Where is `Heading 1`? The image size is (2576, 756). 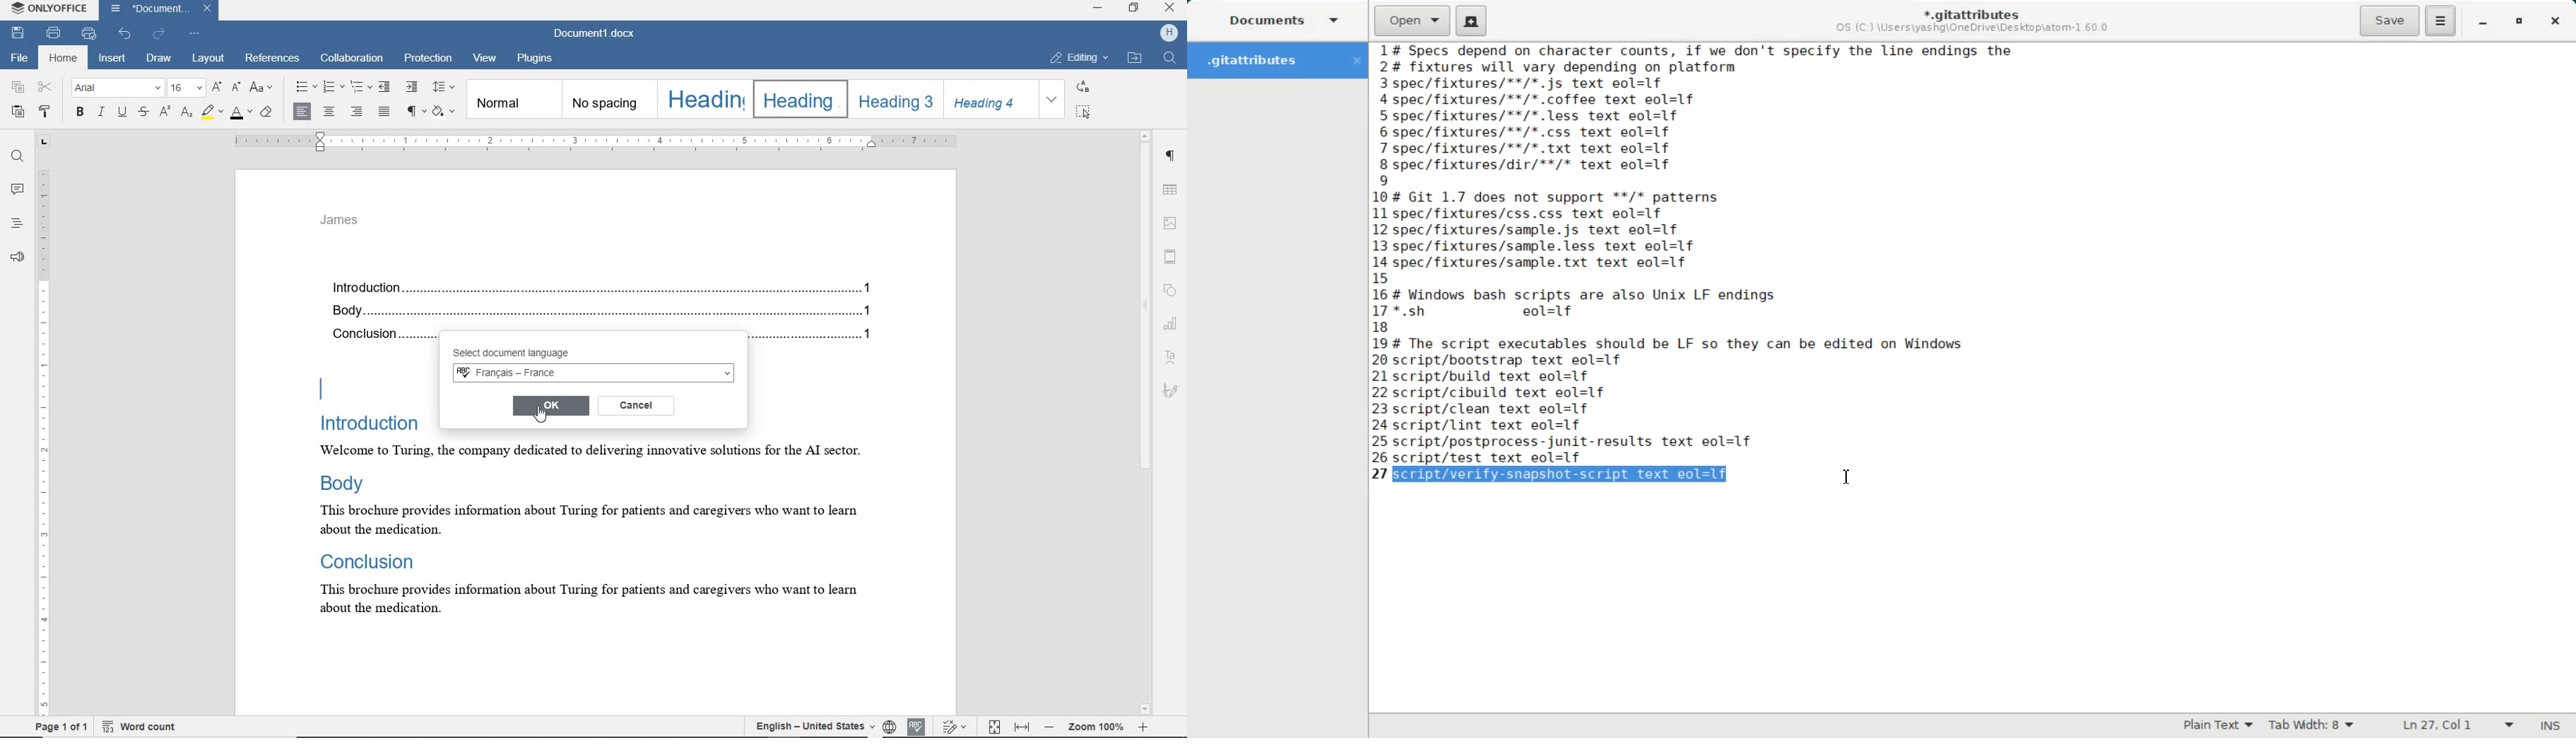 Heading 1 is located at coordinates (703, 99).